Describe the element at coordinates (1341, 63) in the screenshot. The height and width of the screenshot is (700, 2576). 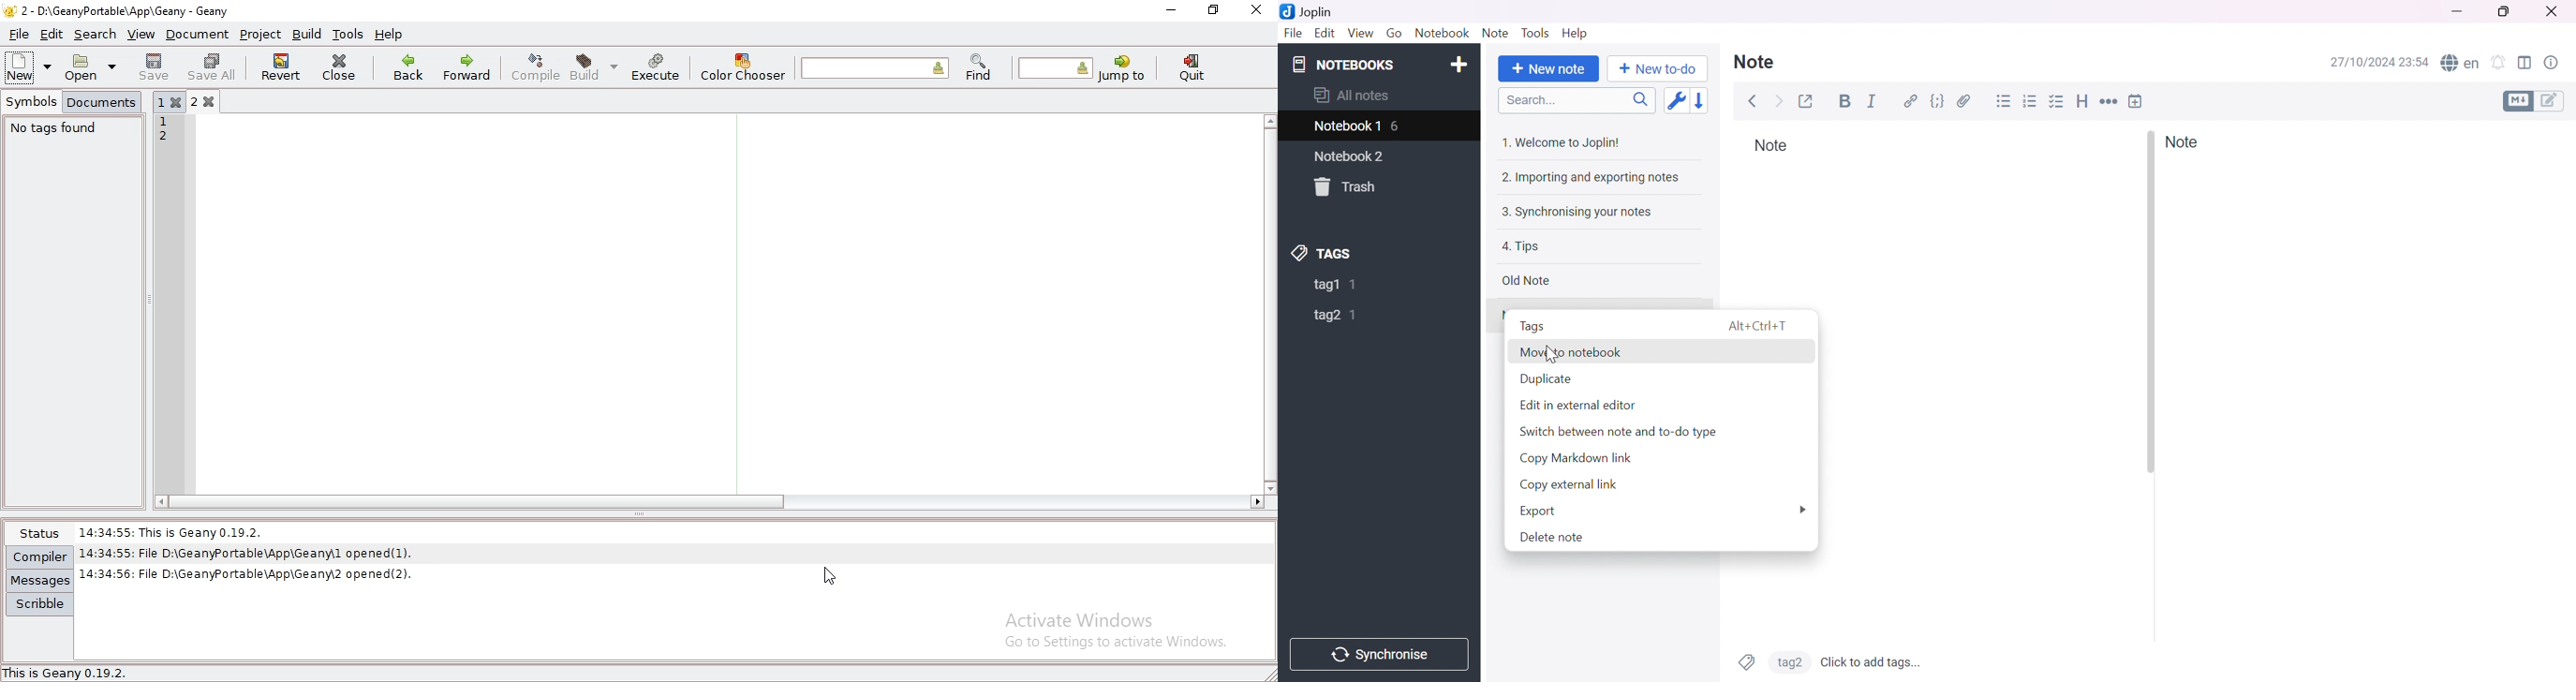
I see `NOTEBOOKS` at that location.